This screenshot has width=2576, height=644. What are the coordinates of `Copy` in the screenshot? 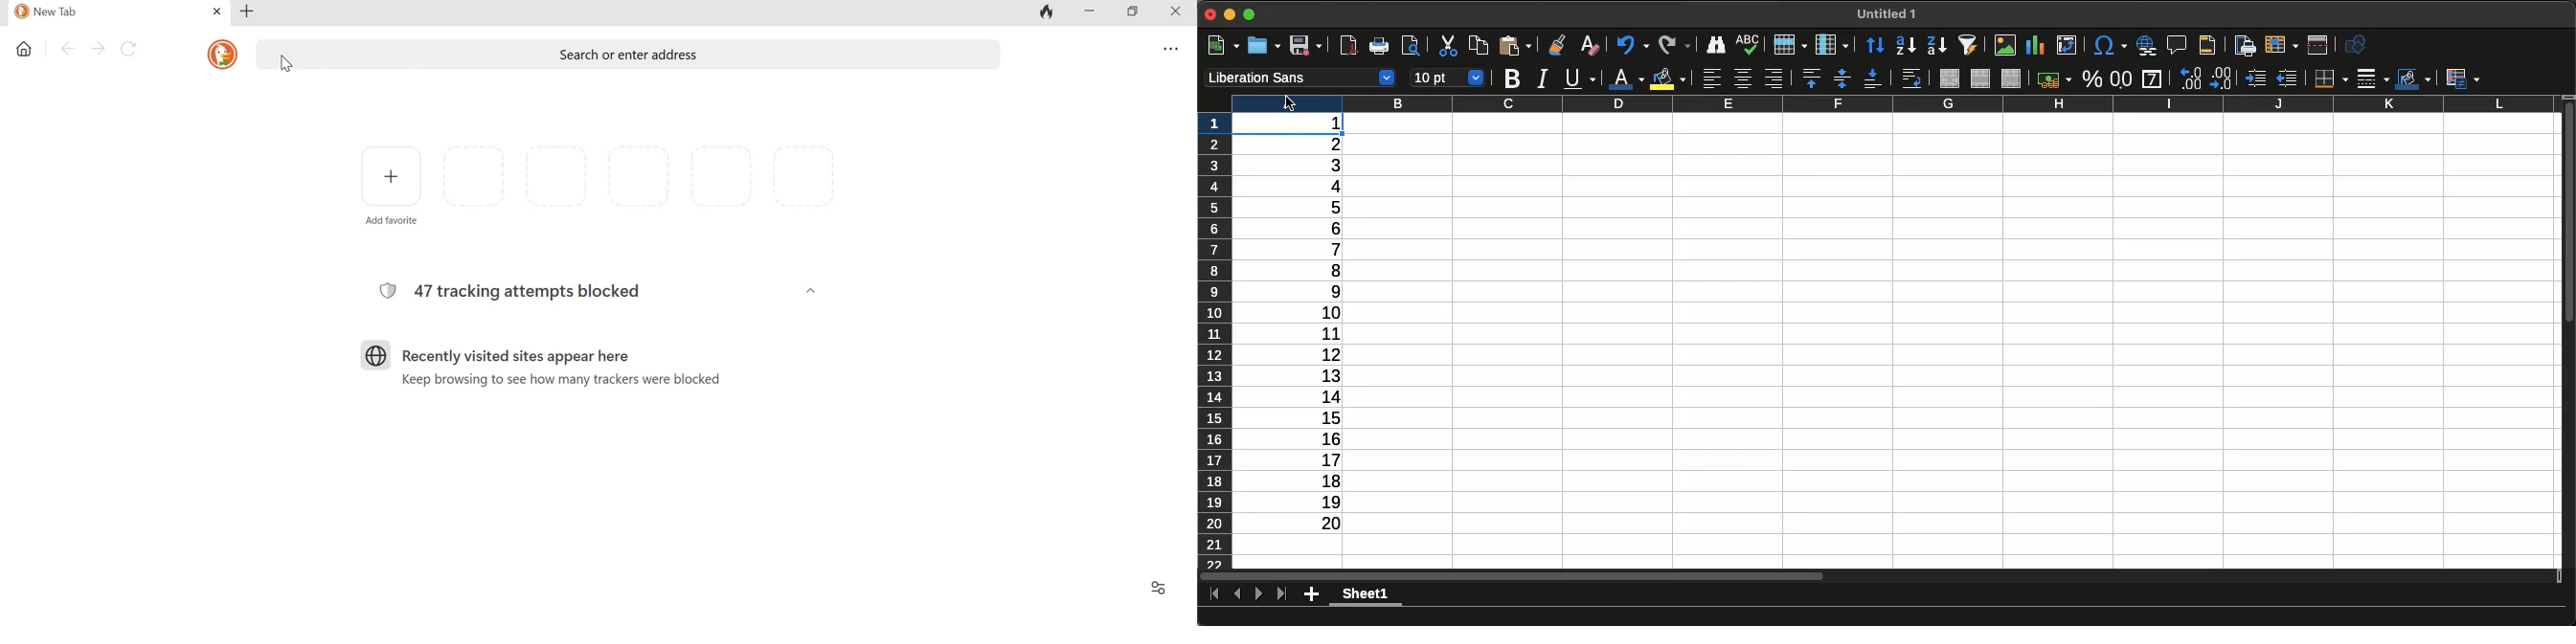 It's located at (1478, 45).